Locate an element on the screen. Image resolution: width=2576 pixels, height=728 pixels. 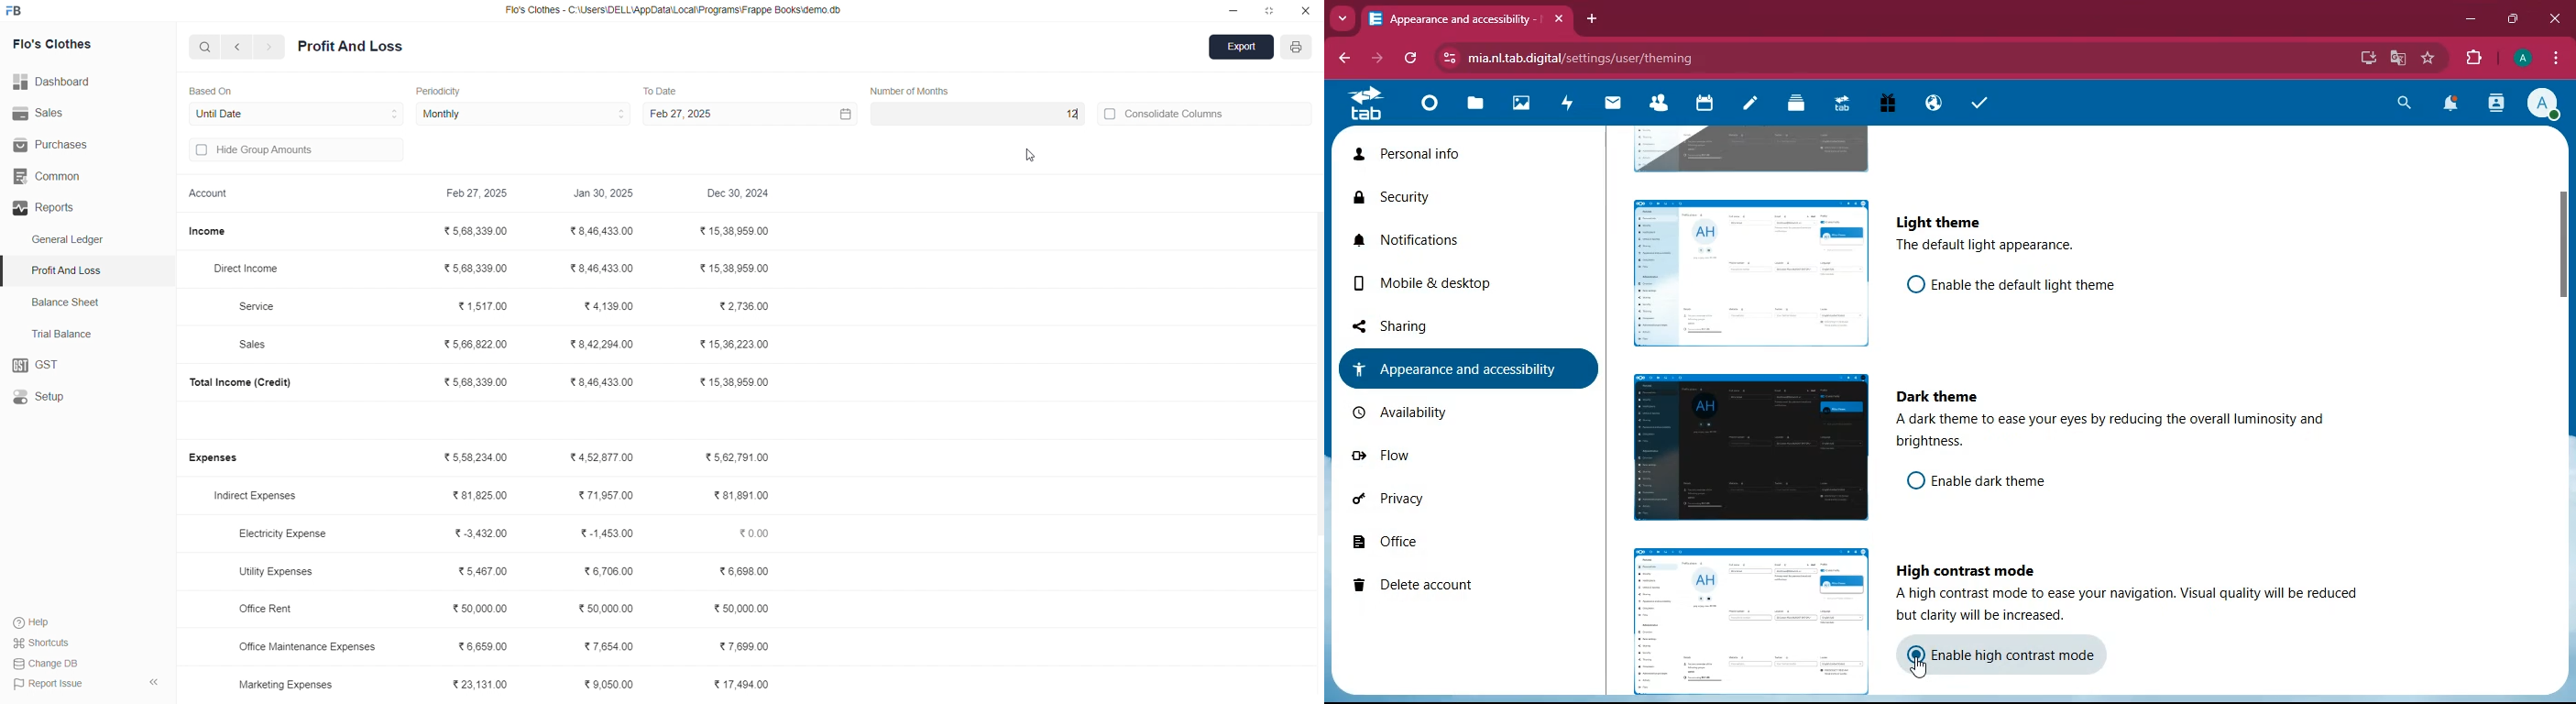
₹0.00 is located at coordinates (758, 533).